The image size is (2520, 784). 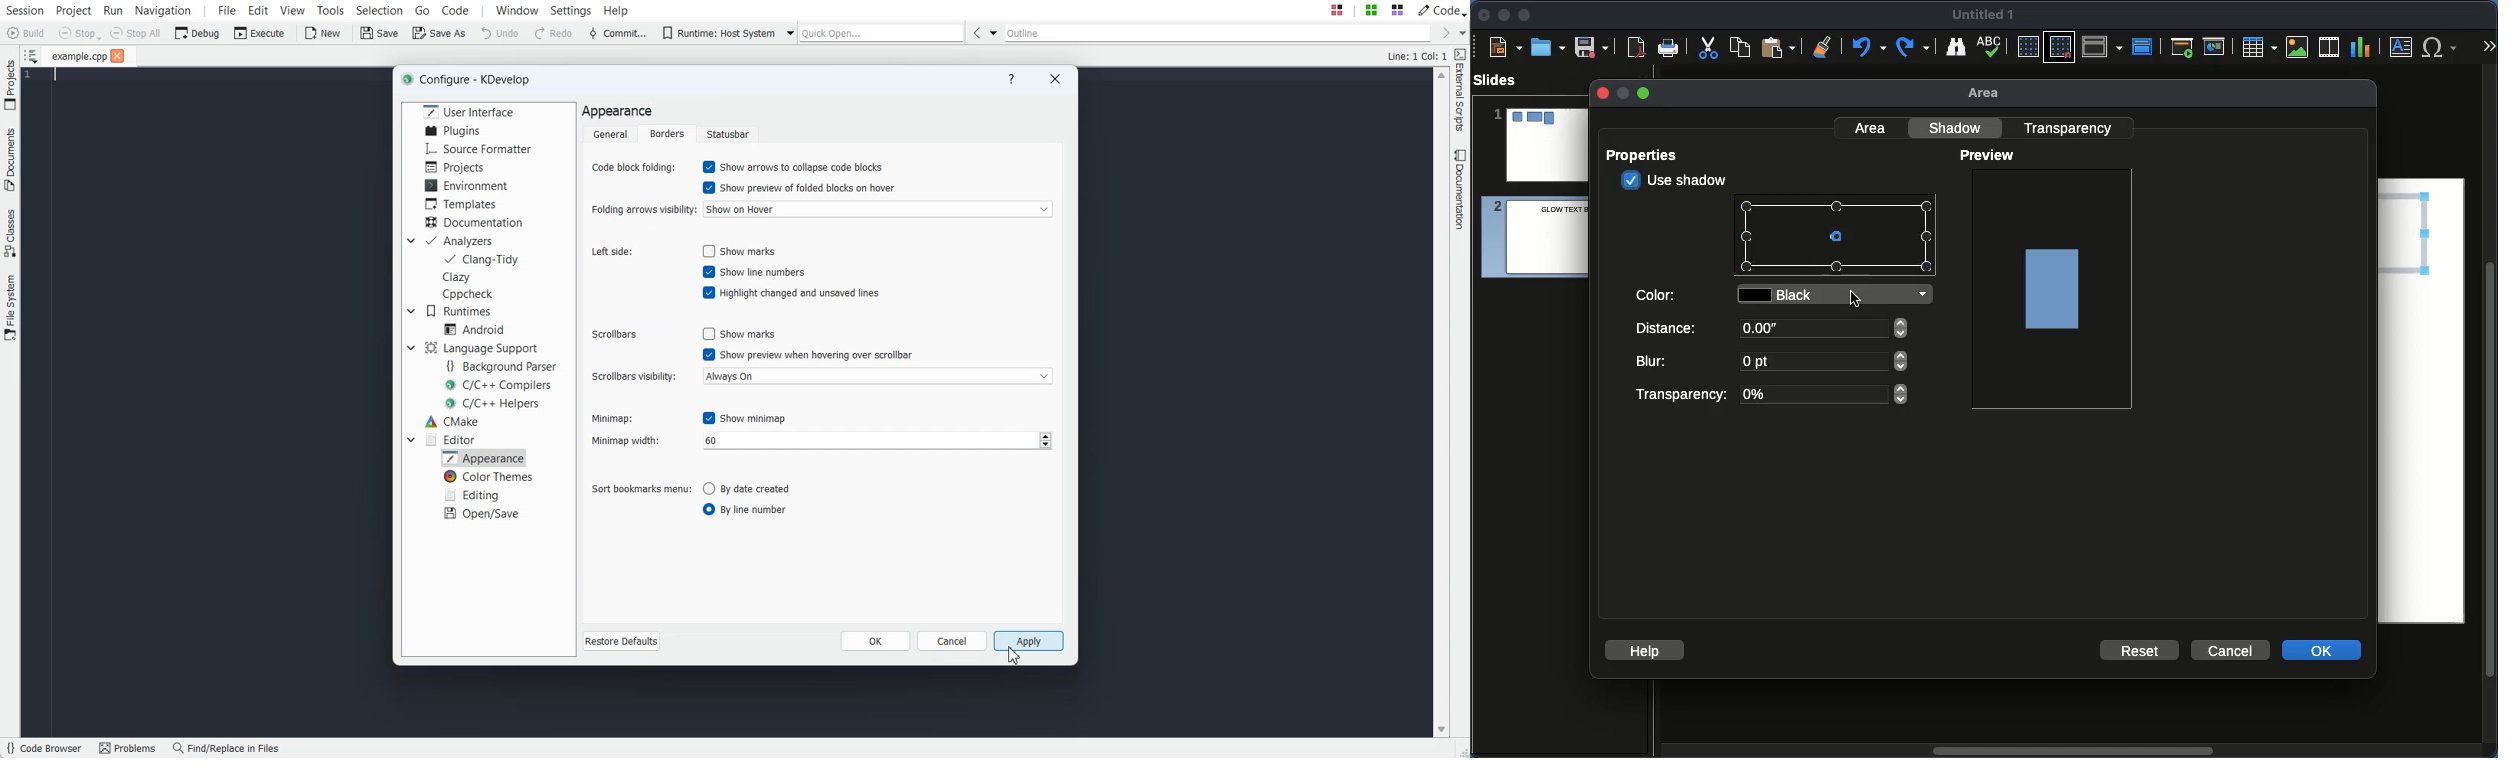 What do you see at coordinates (483, 259) in the screenshot?
I see `Clang-Tidy` at bounding box center [483, 259].